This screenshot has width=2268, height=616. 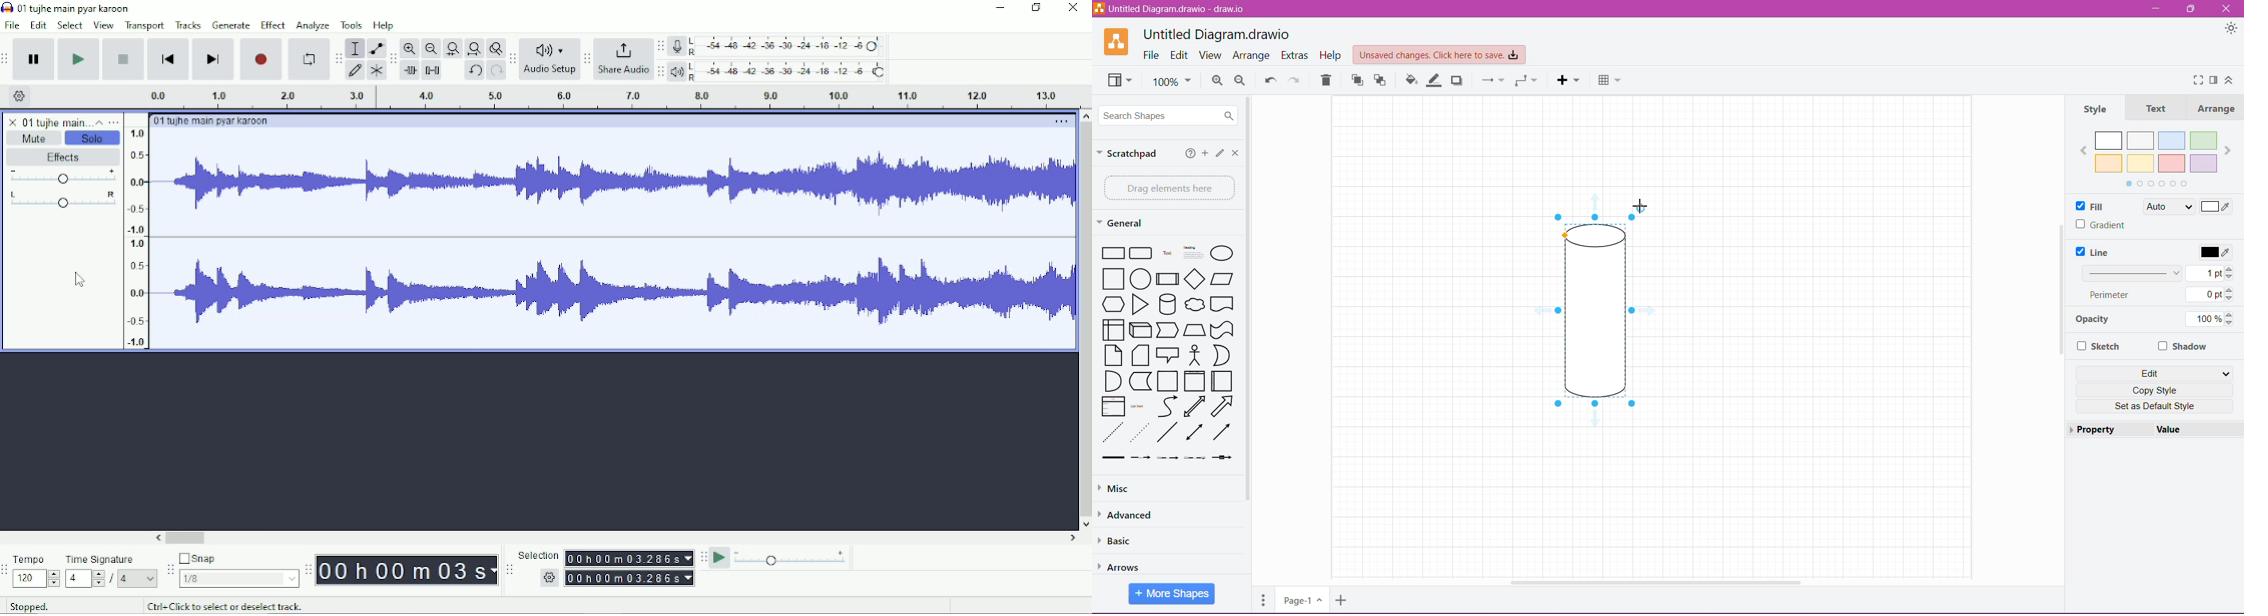 I want to click on Fill color palette, so click(x=2155, y=157).